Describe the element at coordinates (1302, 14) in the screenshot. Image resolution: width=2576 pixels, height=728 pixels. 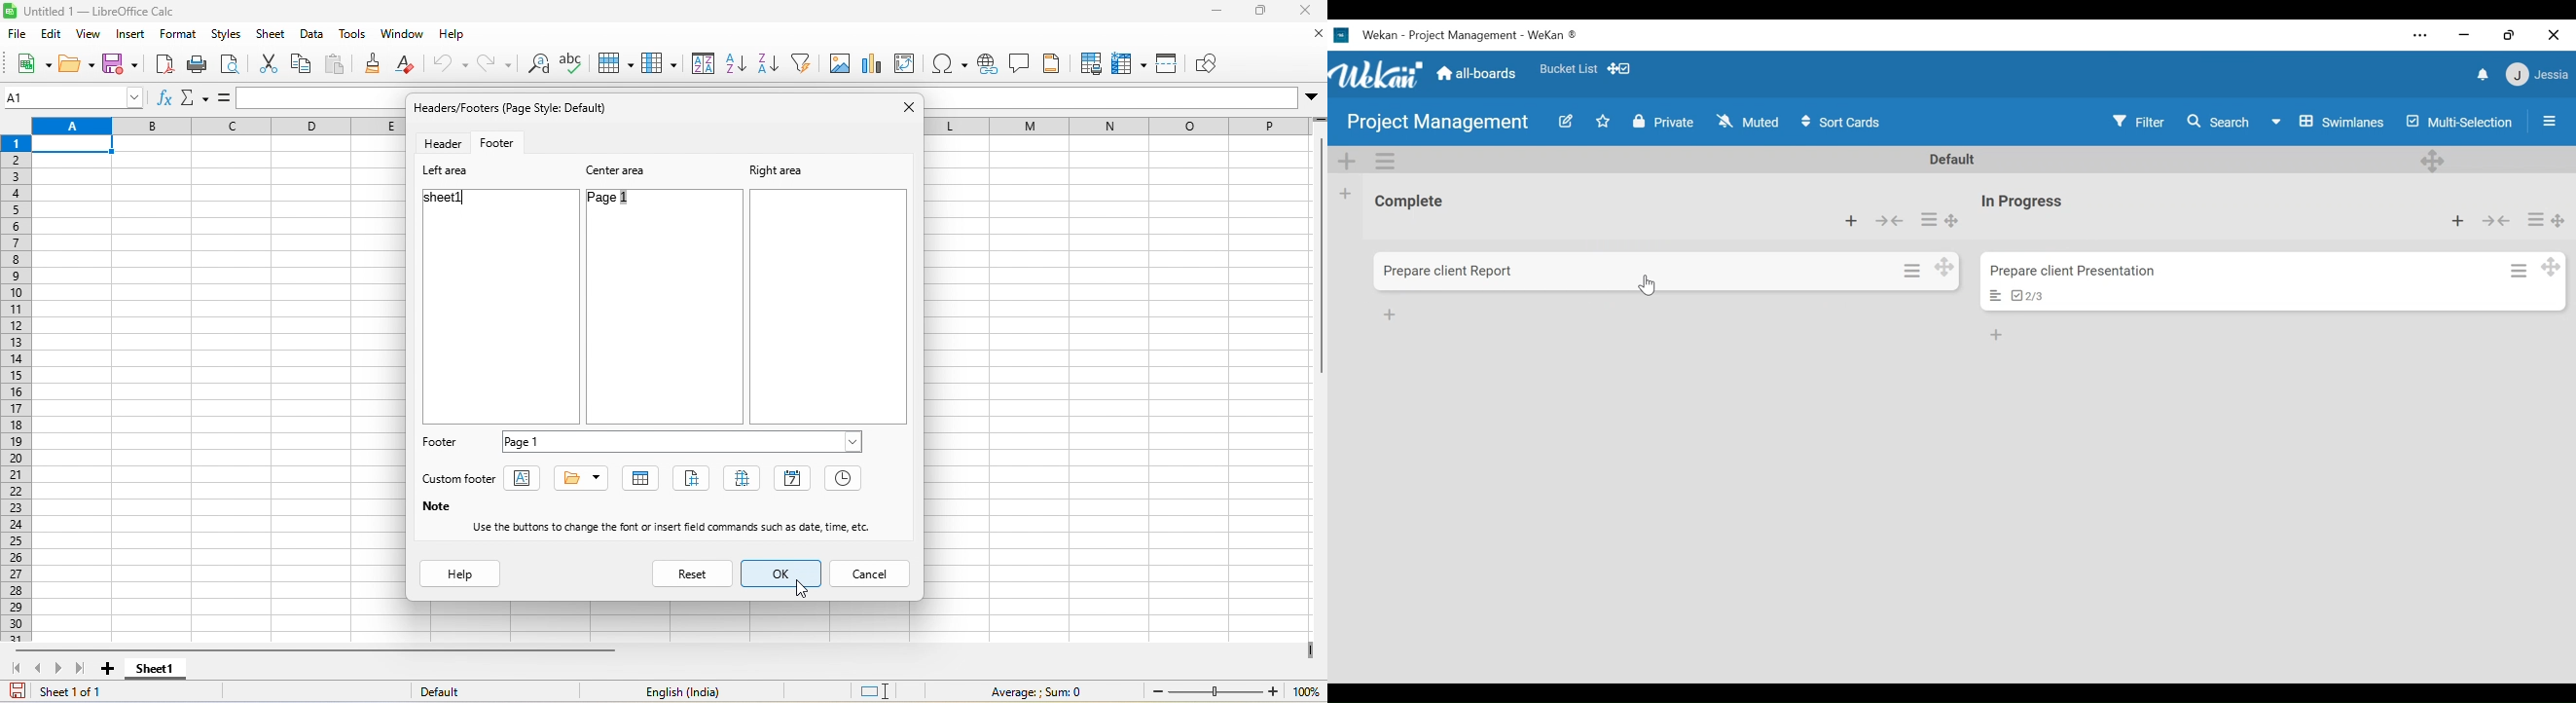
I see `close` at that location.